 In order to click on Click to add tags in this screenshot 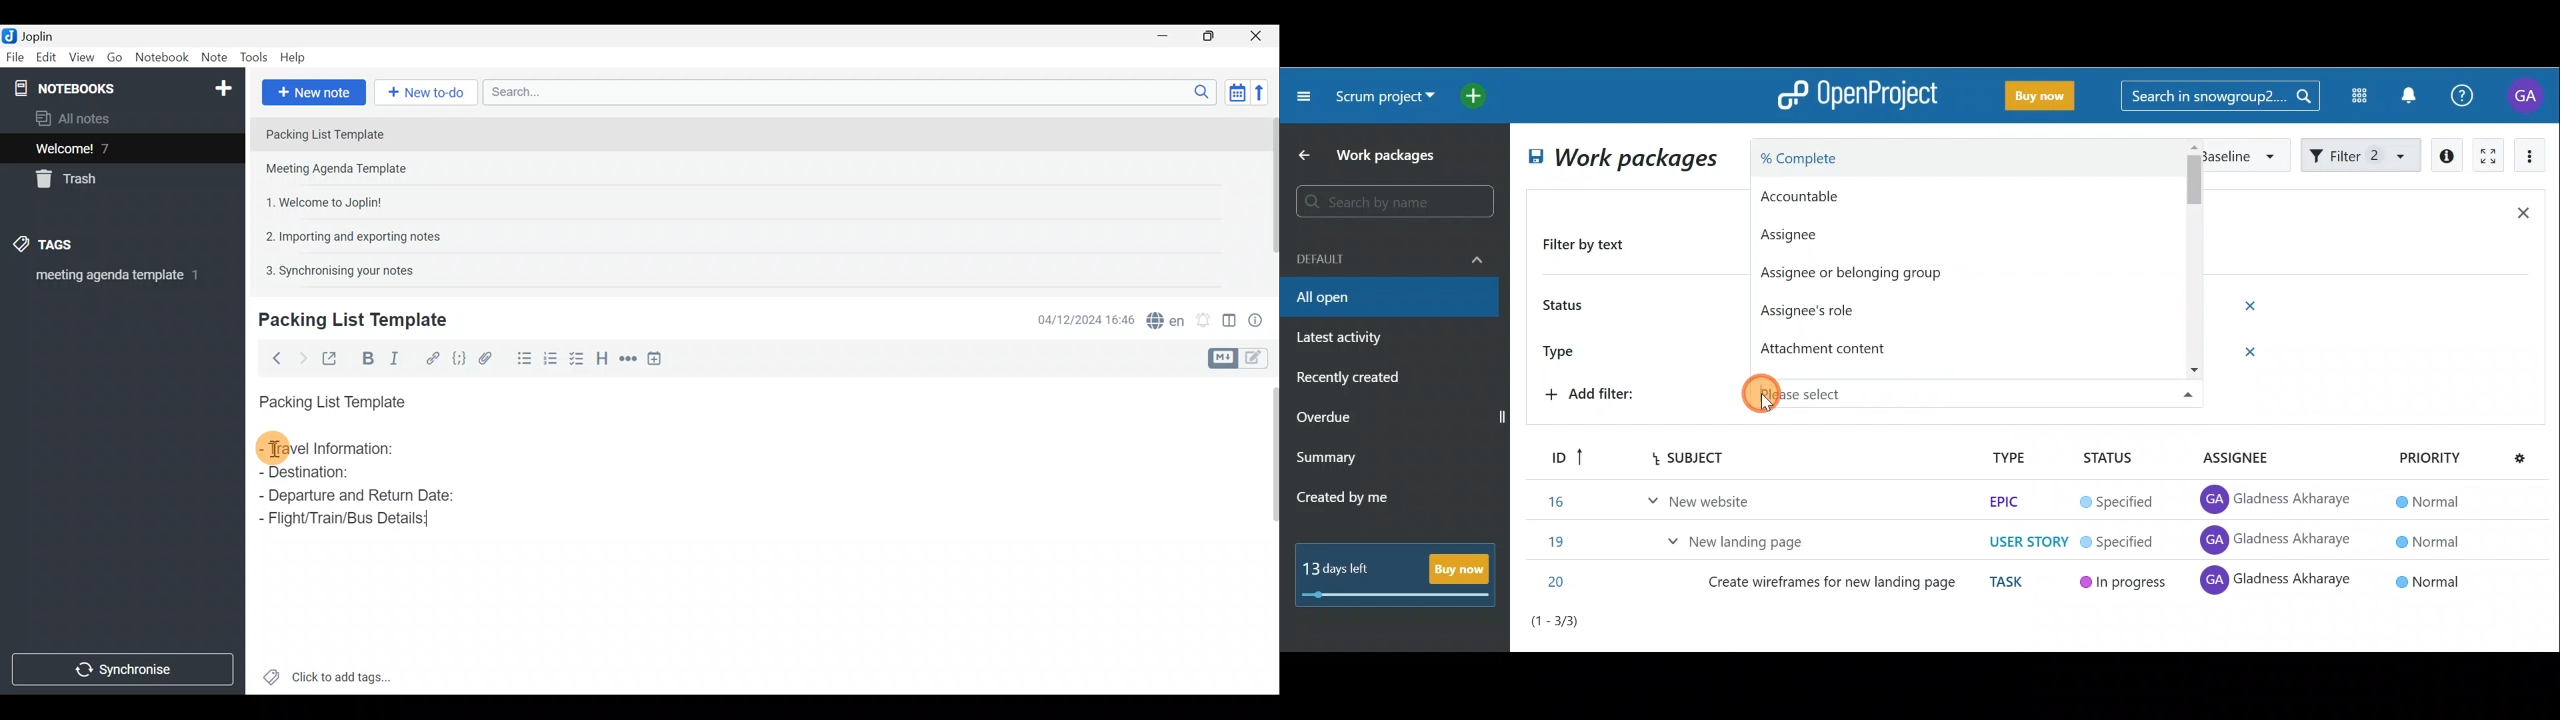, I will do `click(327, 673)`.